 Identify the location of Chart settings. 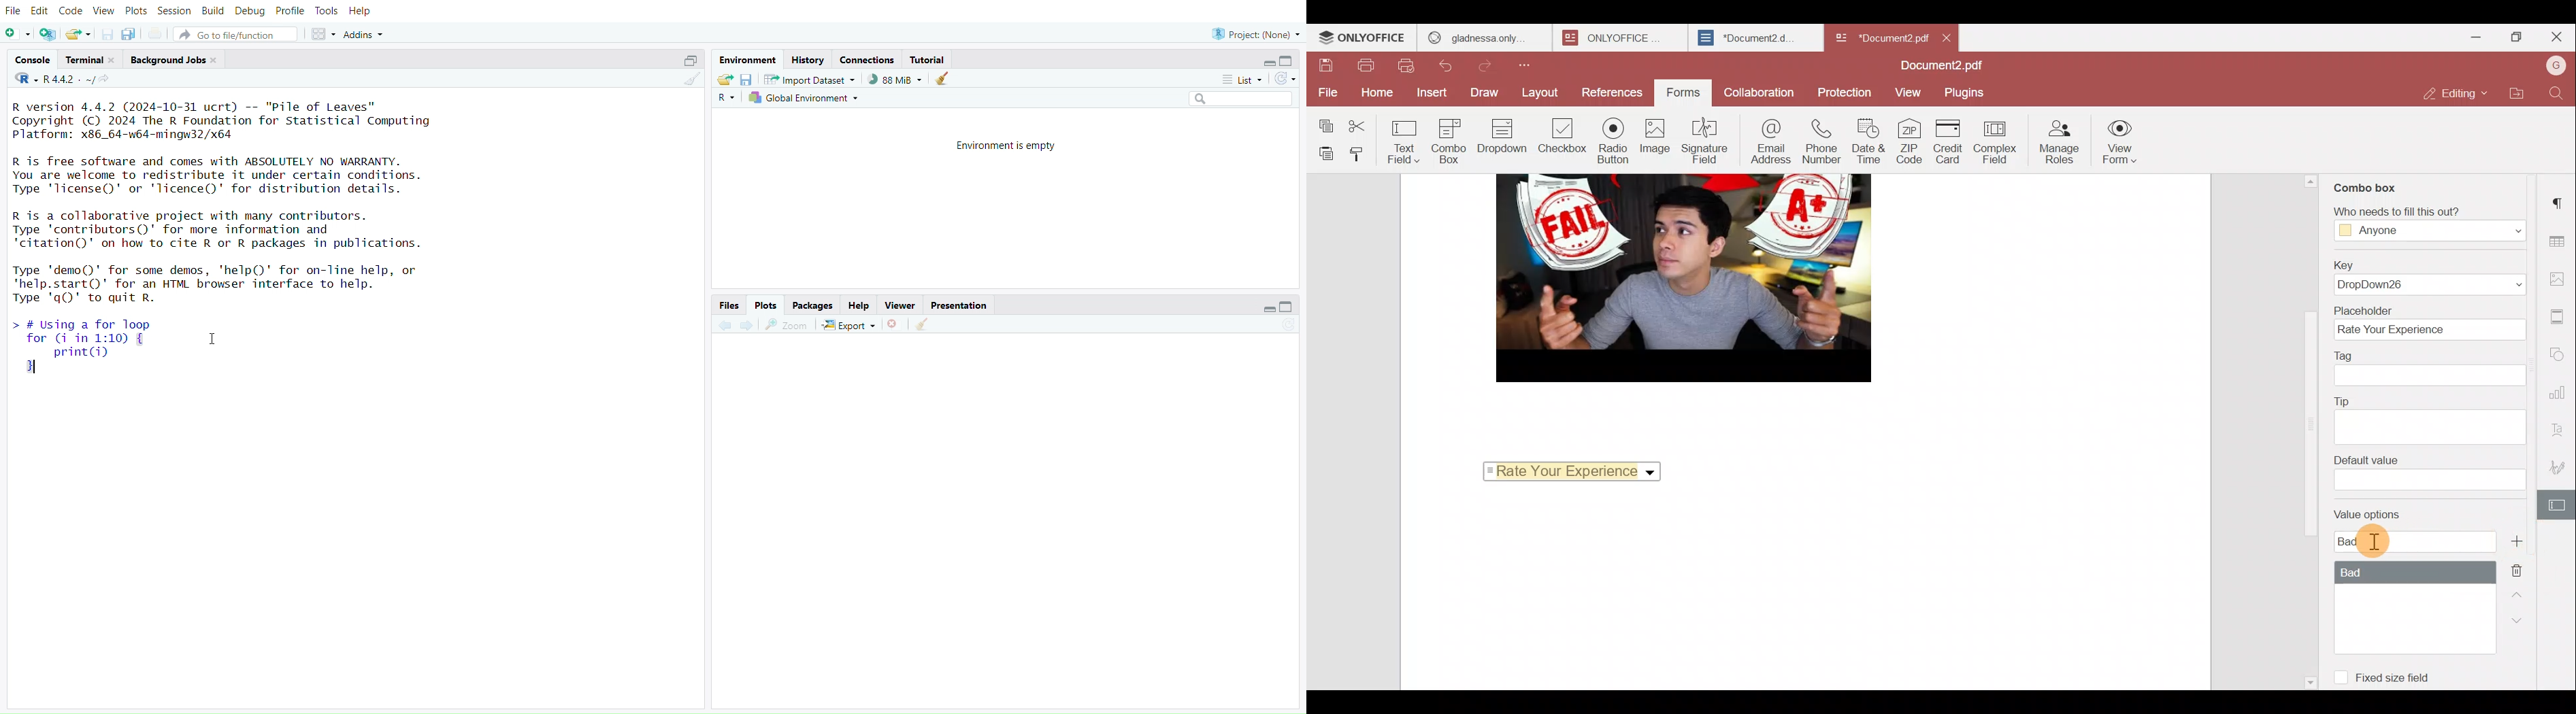
(2561, 394).